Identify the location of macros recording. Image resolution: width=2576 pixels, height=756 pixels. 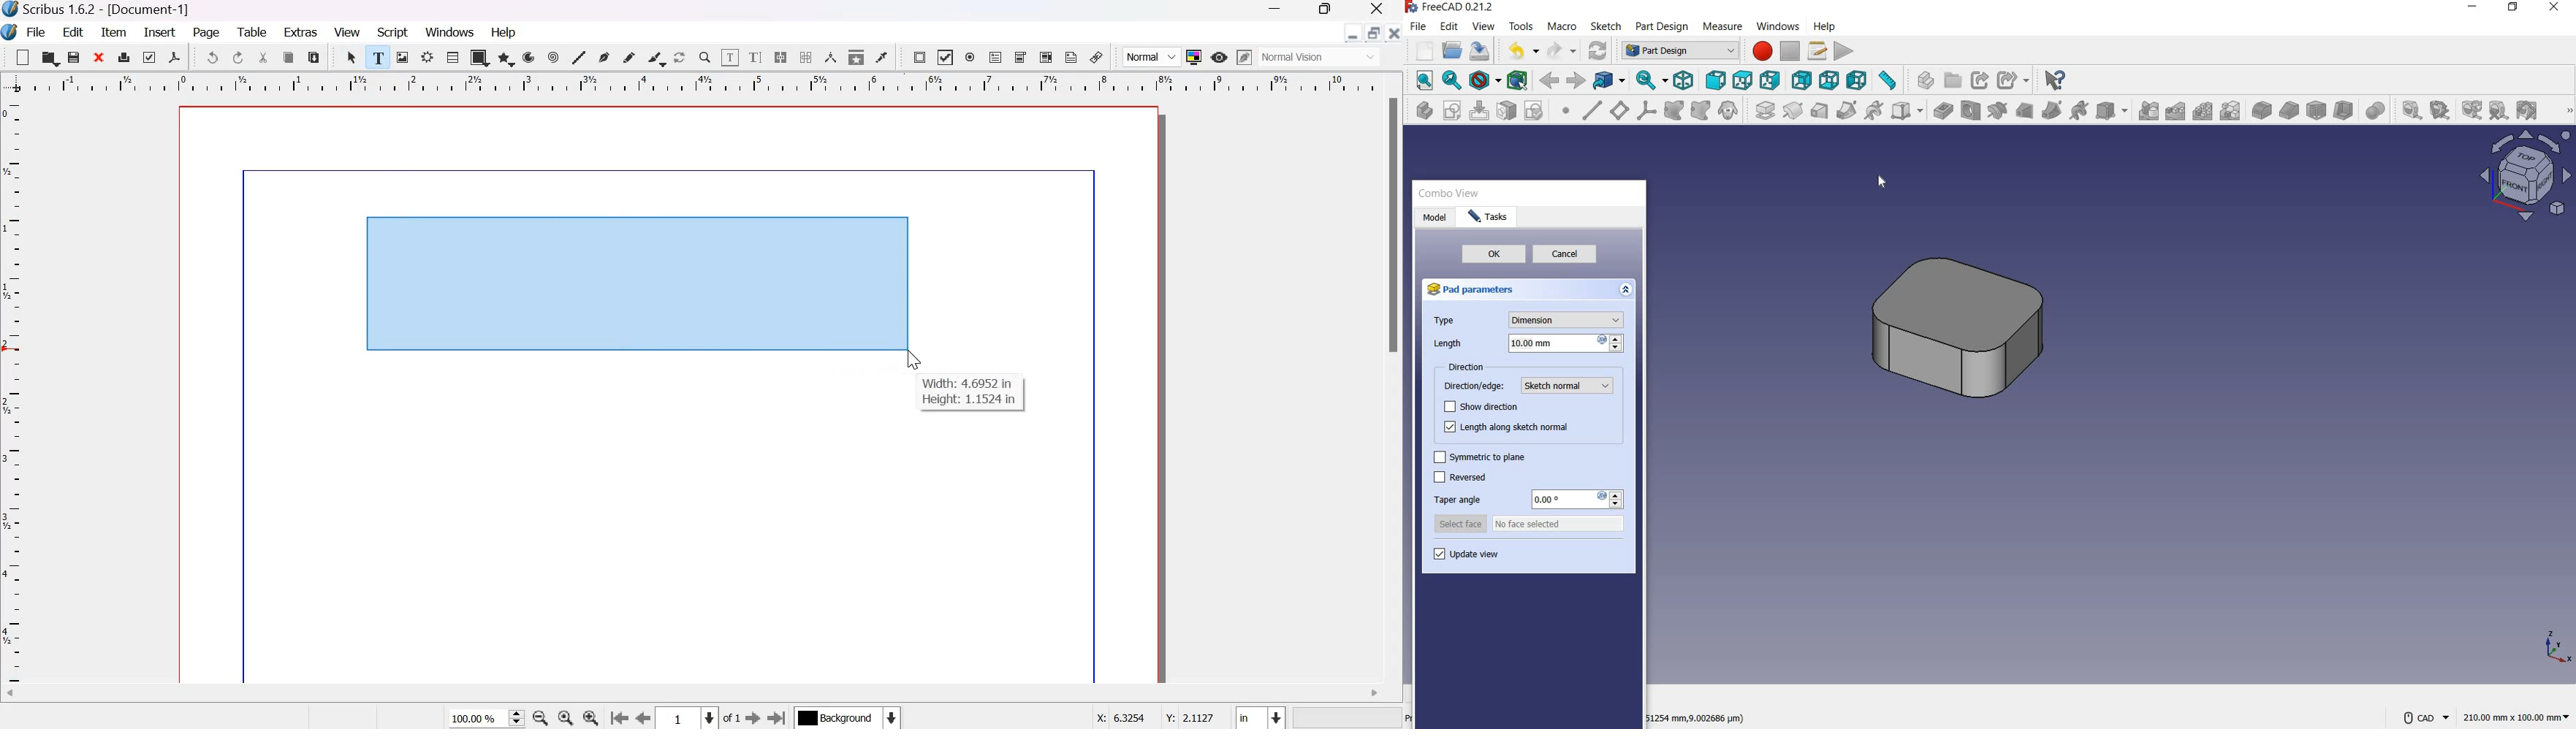
(1759, 52).